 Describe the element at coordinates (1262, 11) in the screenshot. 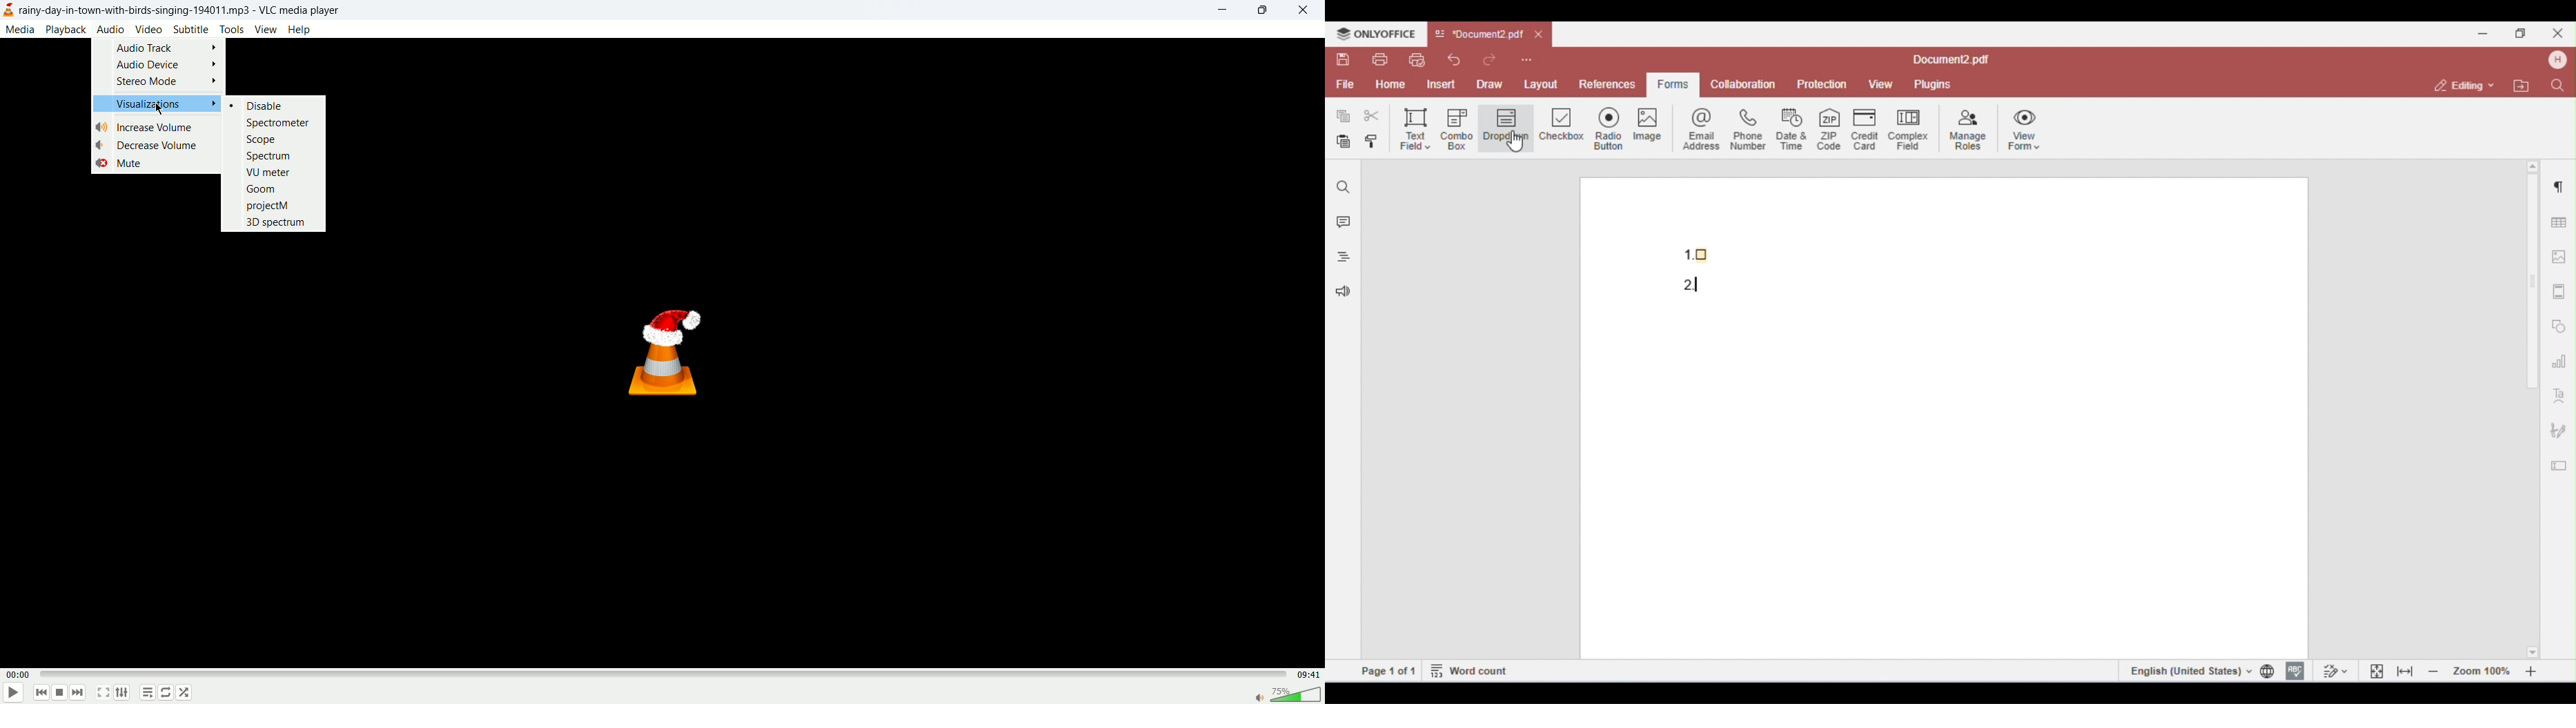

I see `maximize` at that location.